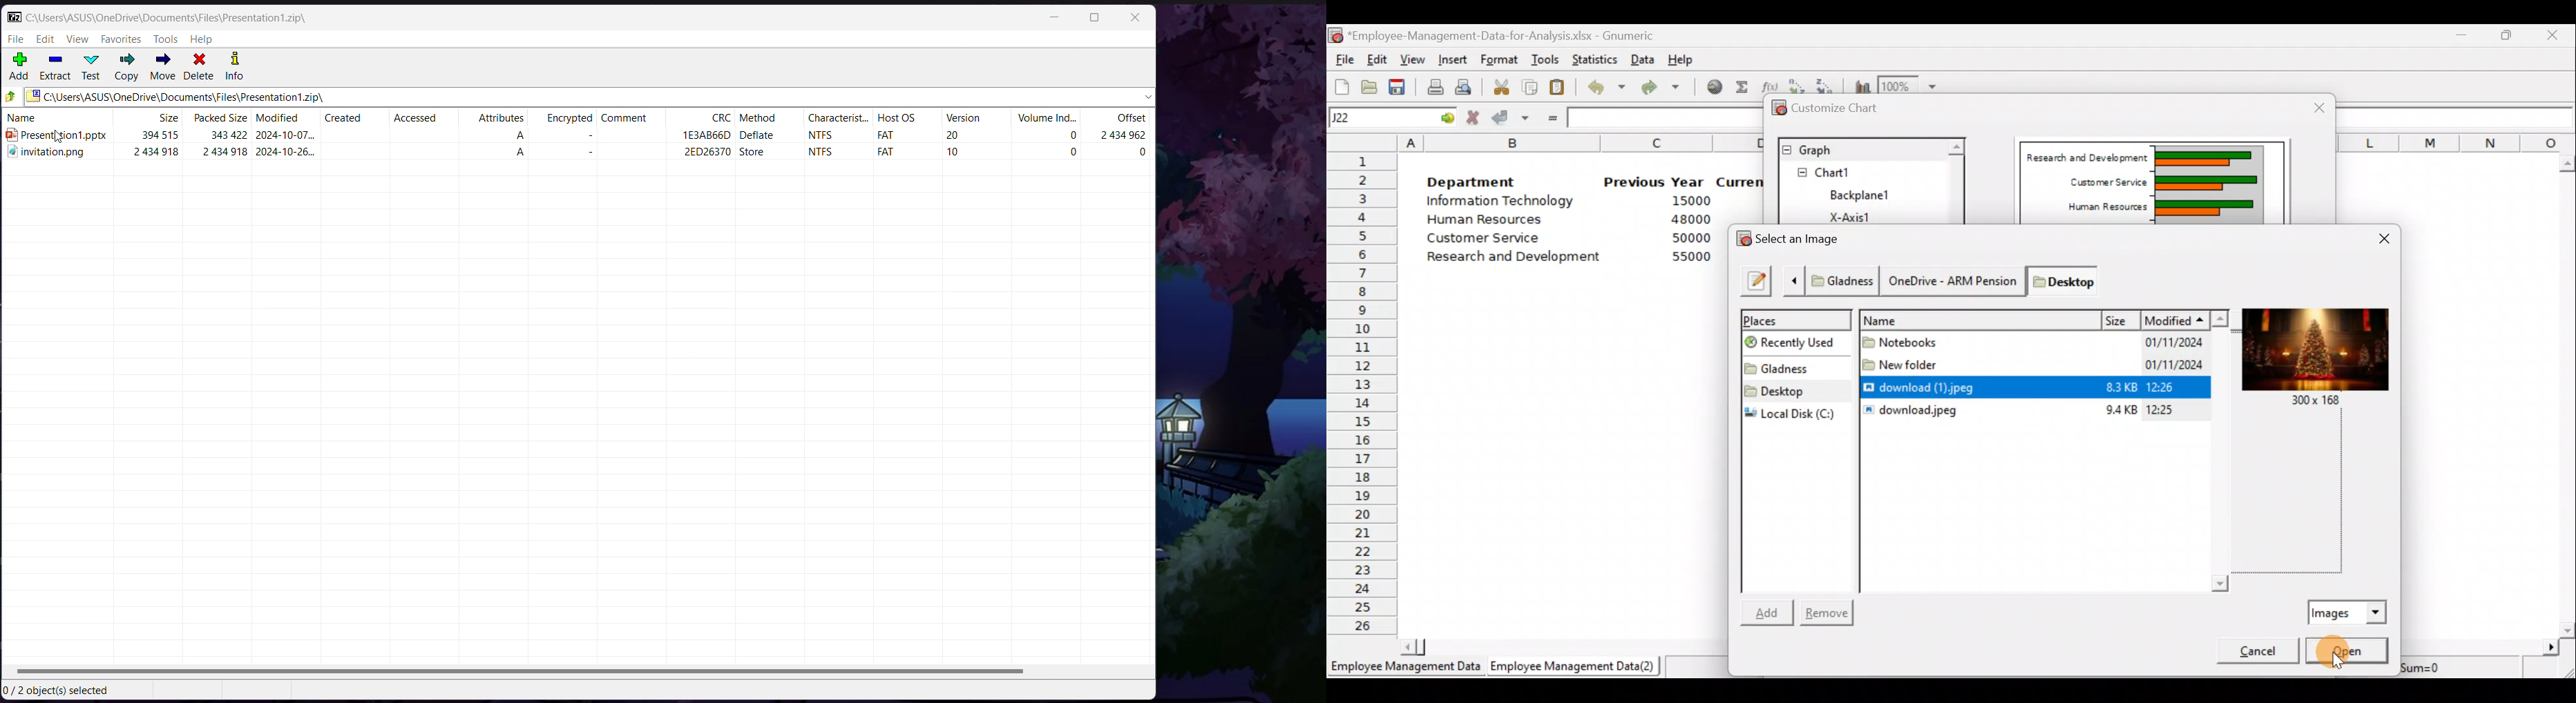  I want to click on Information Technology, so click(1501, 203).